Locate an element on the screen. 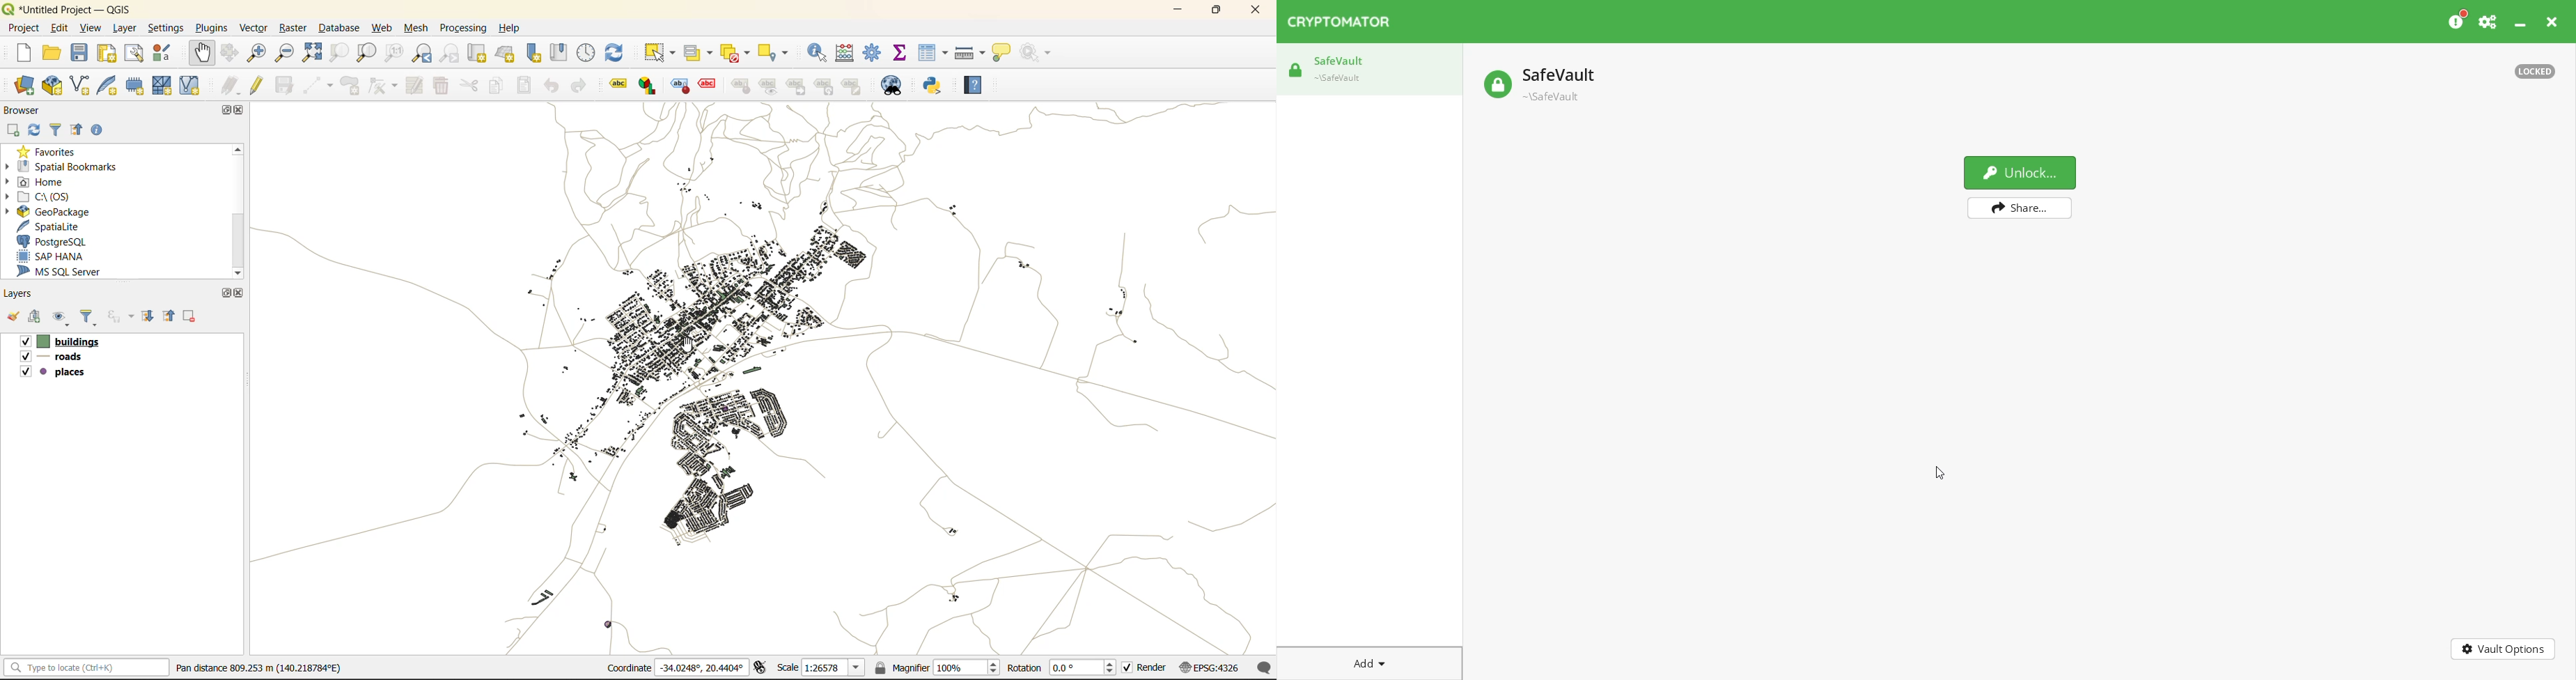 The height and width of the screenshot is (700, 2576). filter is located at coordinates (59, 129).